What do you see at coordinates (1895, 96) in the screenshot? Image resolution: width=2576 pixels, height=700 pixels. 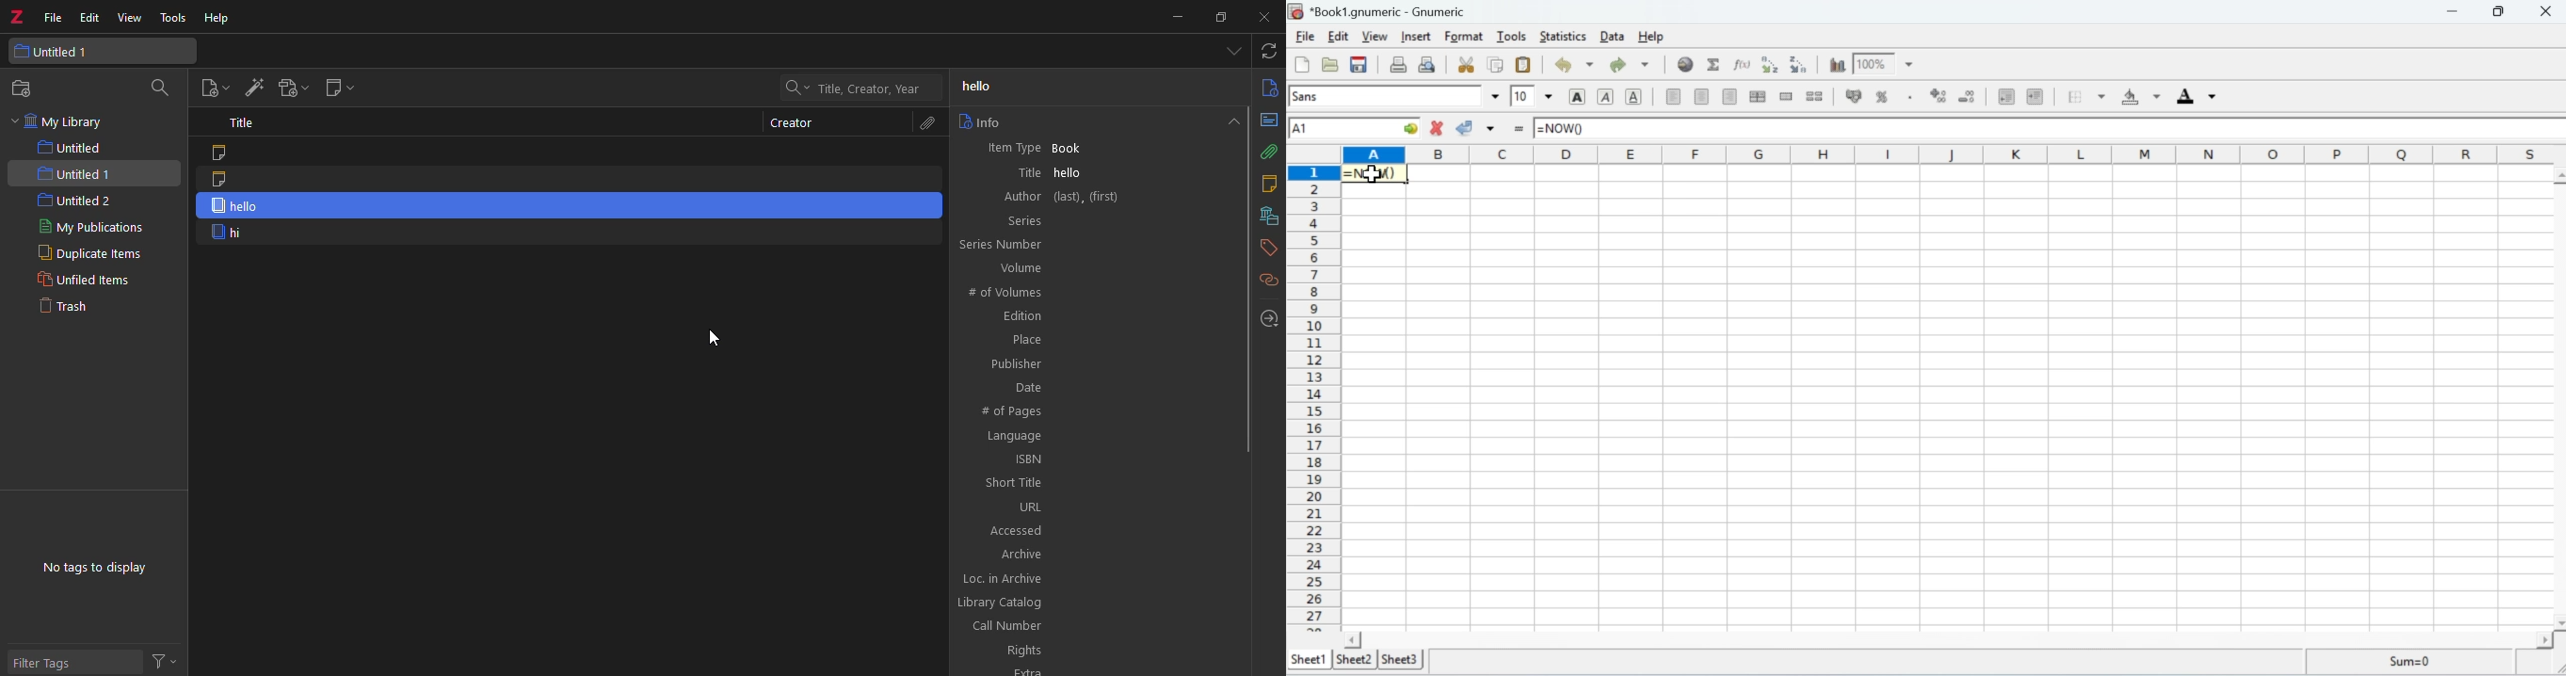 I see `Format the selection as percentage` at bounding box center [1895, 96].